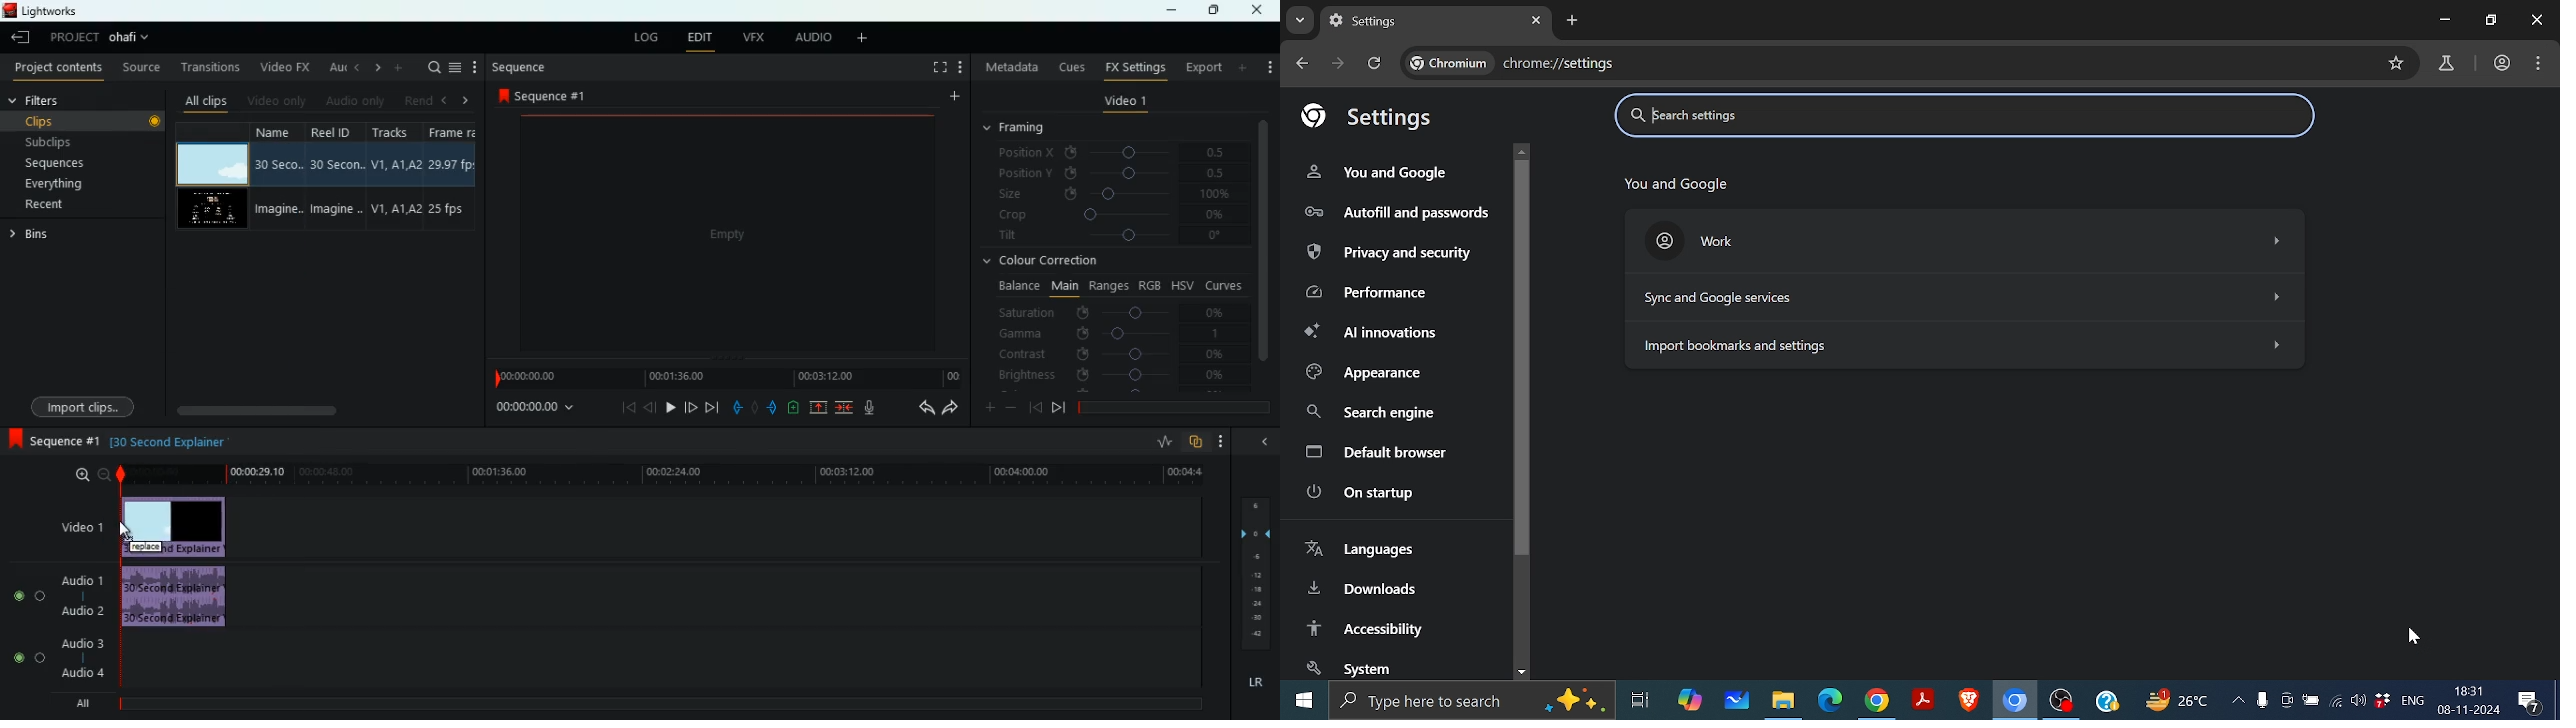  Describe the element at coordinates (91, 475) in the screenshot. I see `zoom` at that location.